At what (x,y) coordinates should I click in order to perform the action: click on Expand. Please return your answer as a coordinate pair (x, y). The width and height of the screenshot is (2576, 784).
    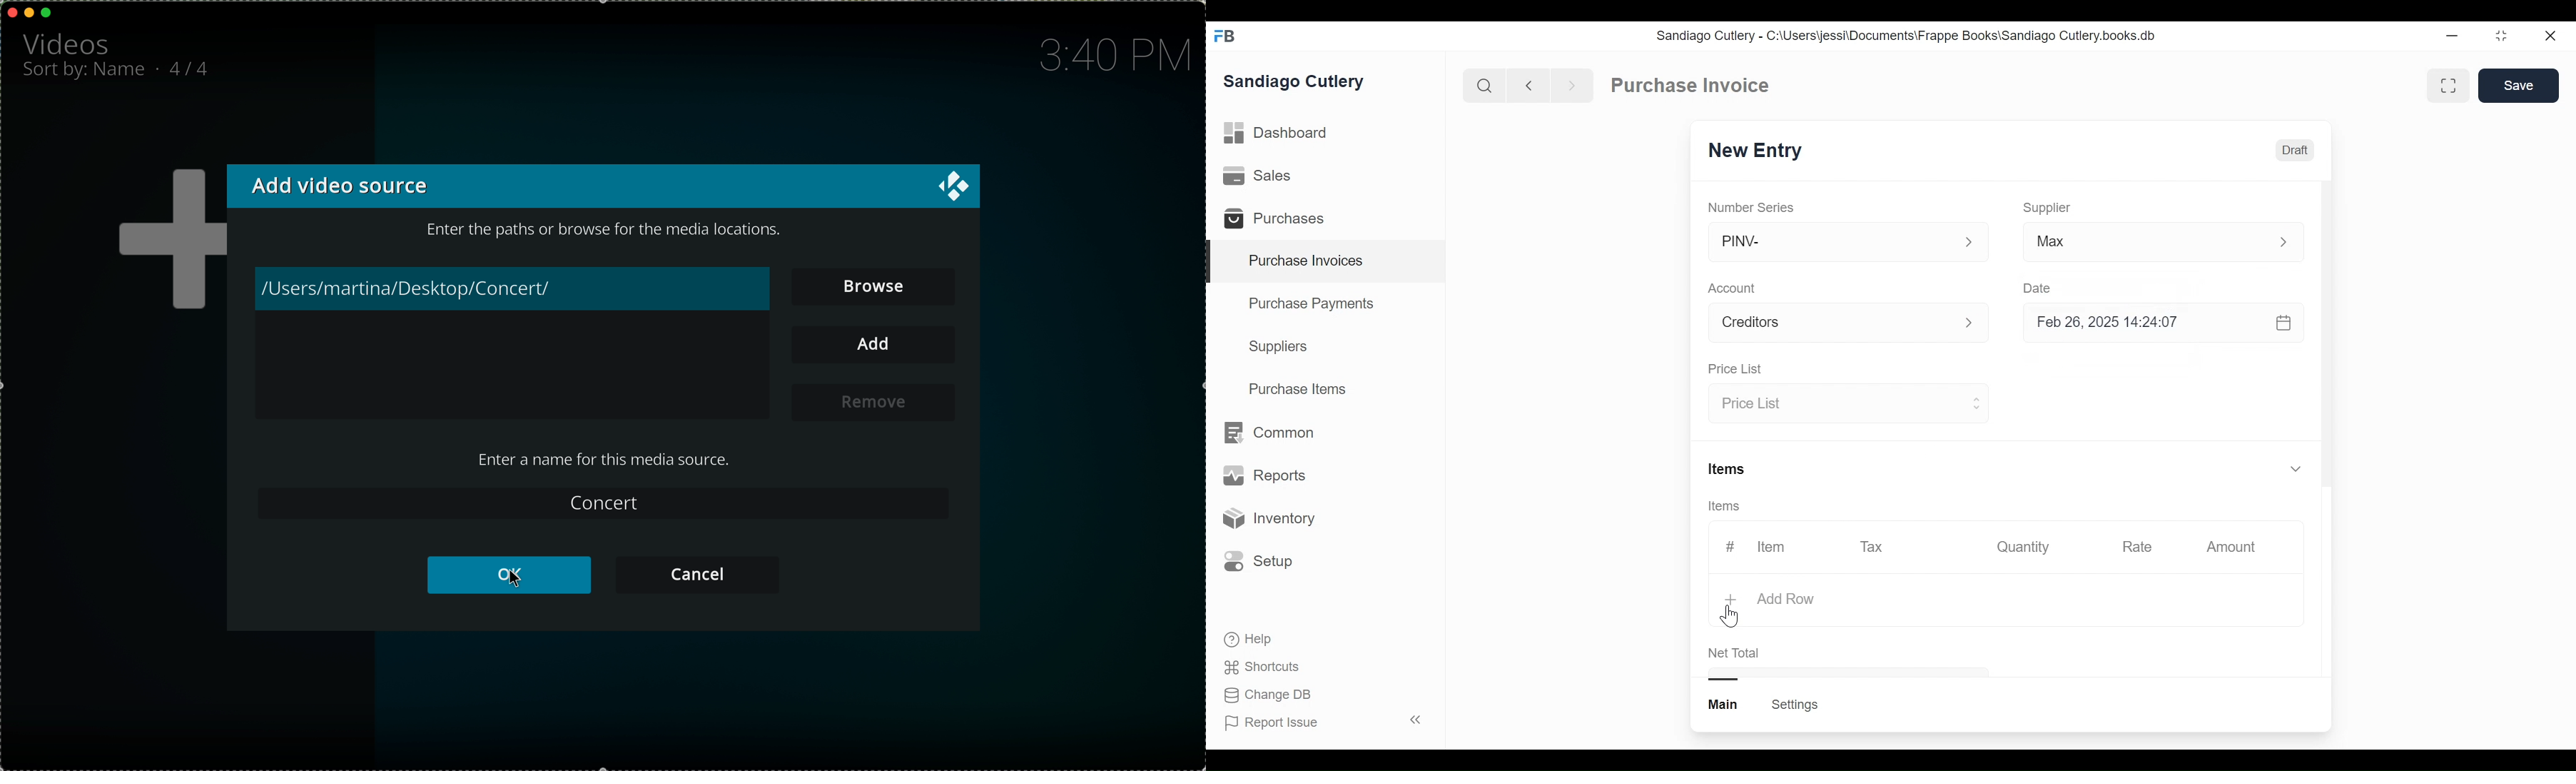
    Looking at the image, I should click on (2291, 242).